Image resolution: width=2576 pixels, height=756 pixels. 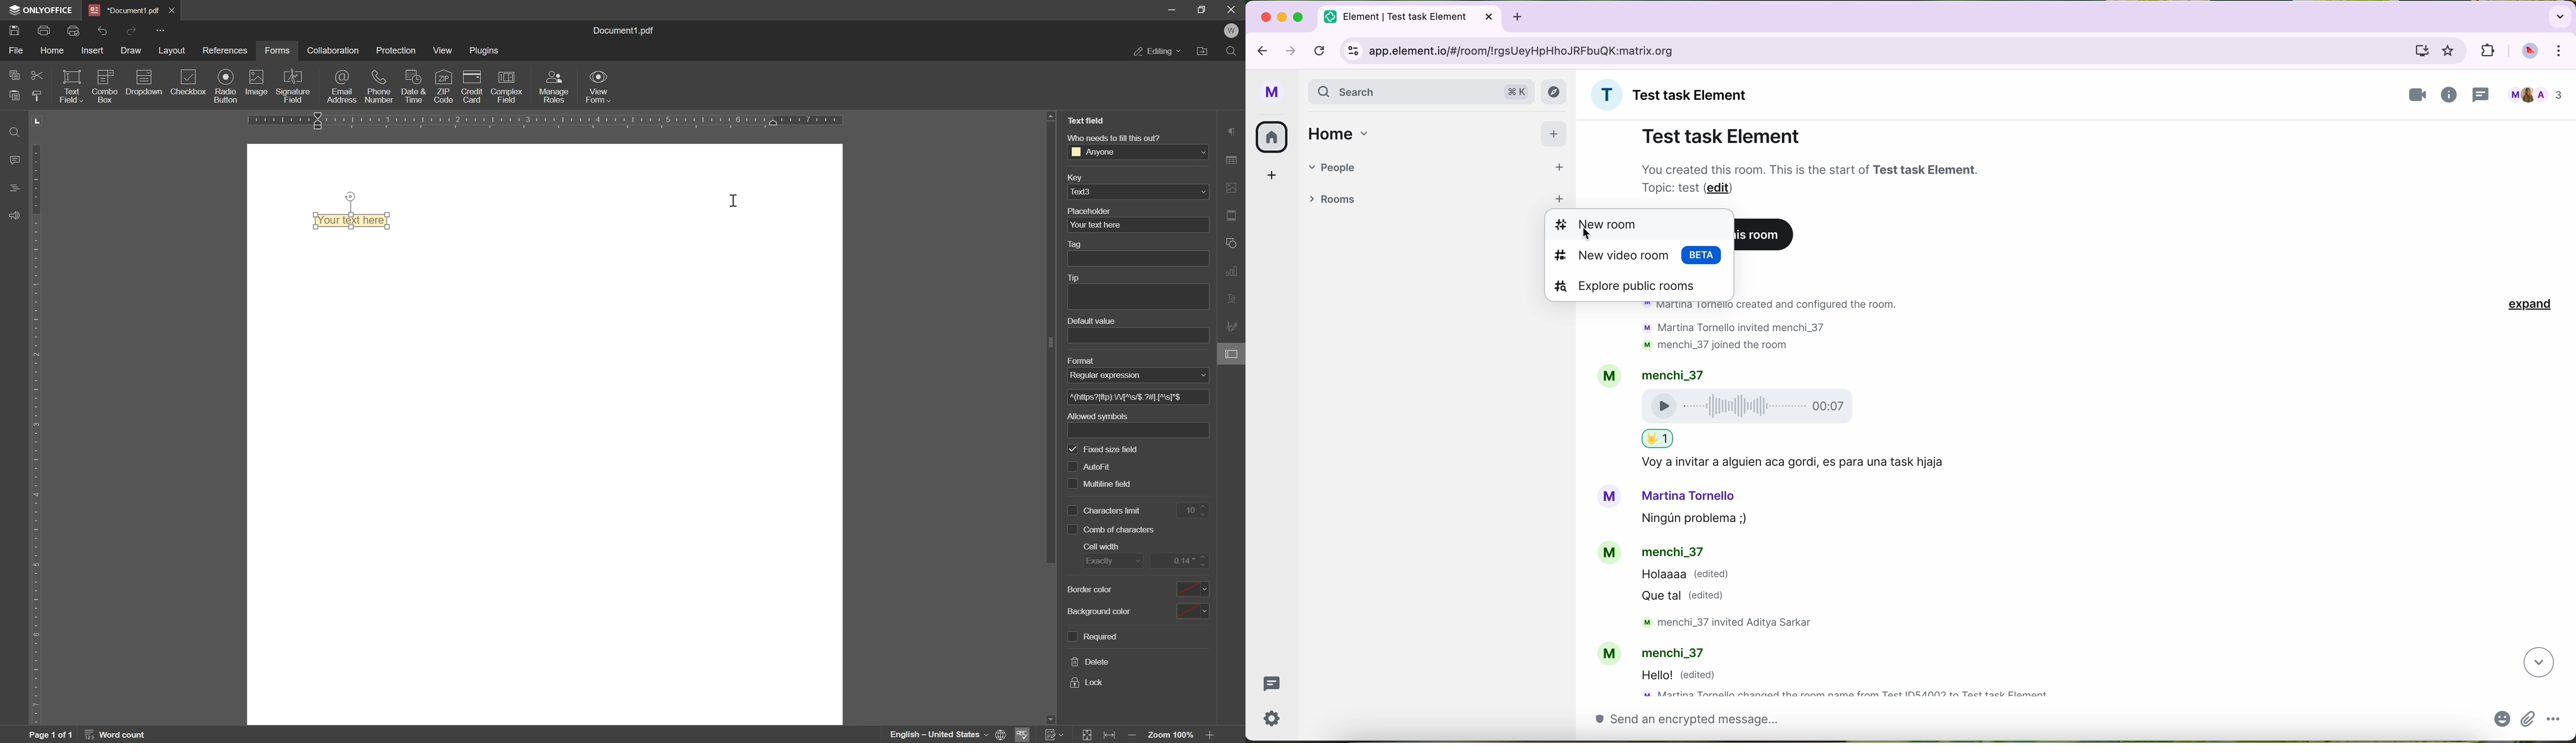 I want to click on text, so click(x=1805, y=463).